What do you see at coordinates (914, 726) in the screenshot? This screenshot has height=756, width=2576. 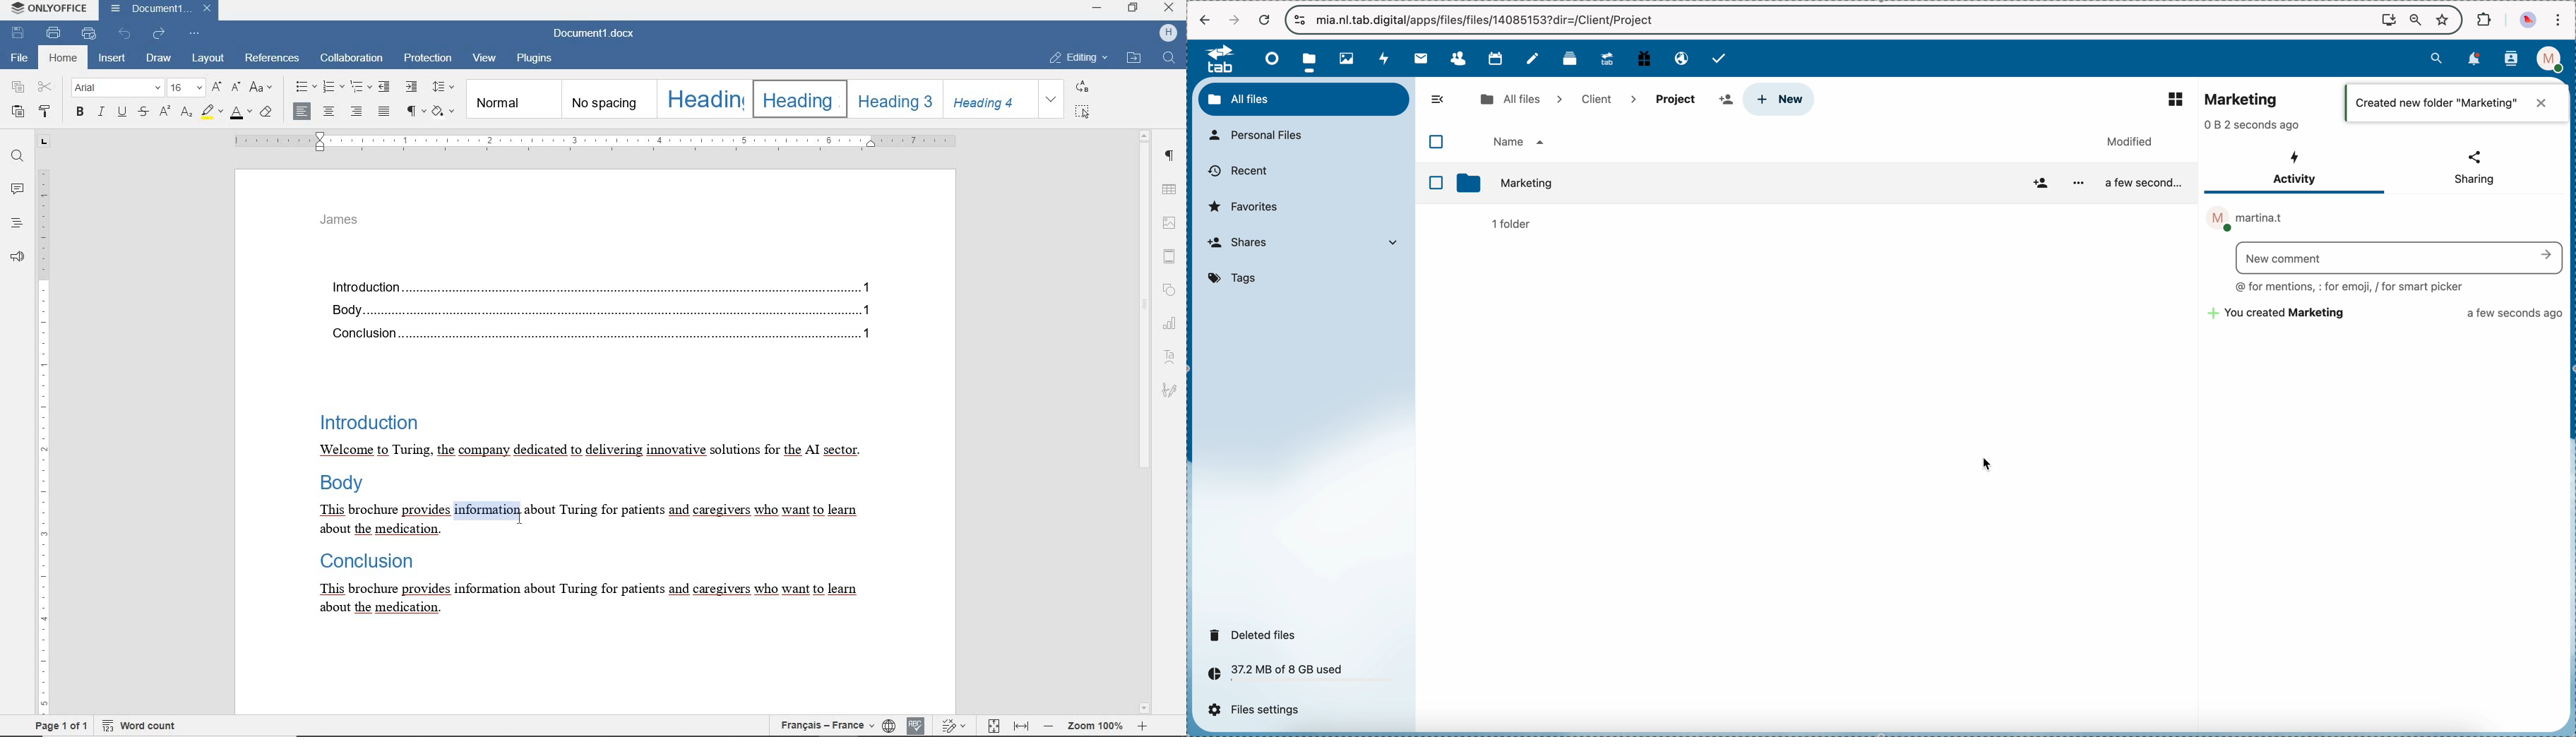 I see `SPELL CHECKING` at bounding box center [914, 726].